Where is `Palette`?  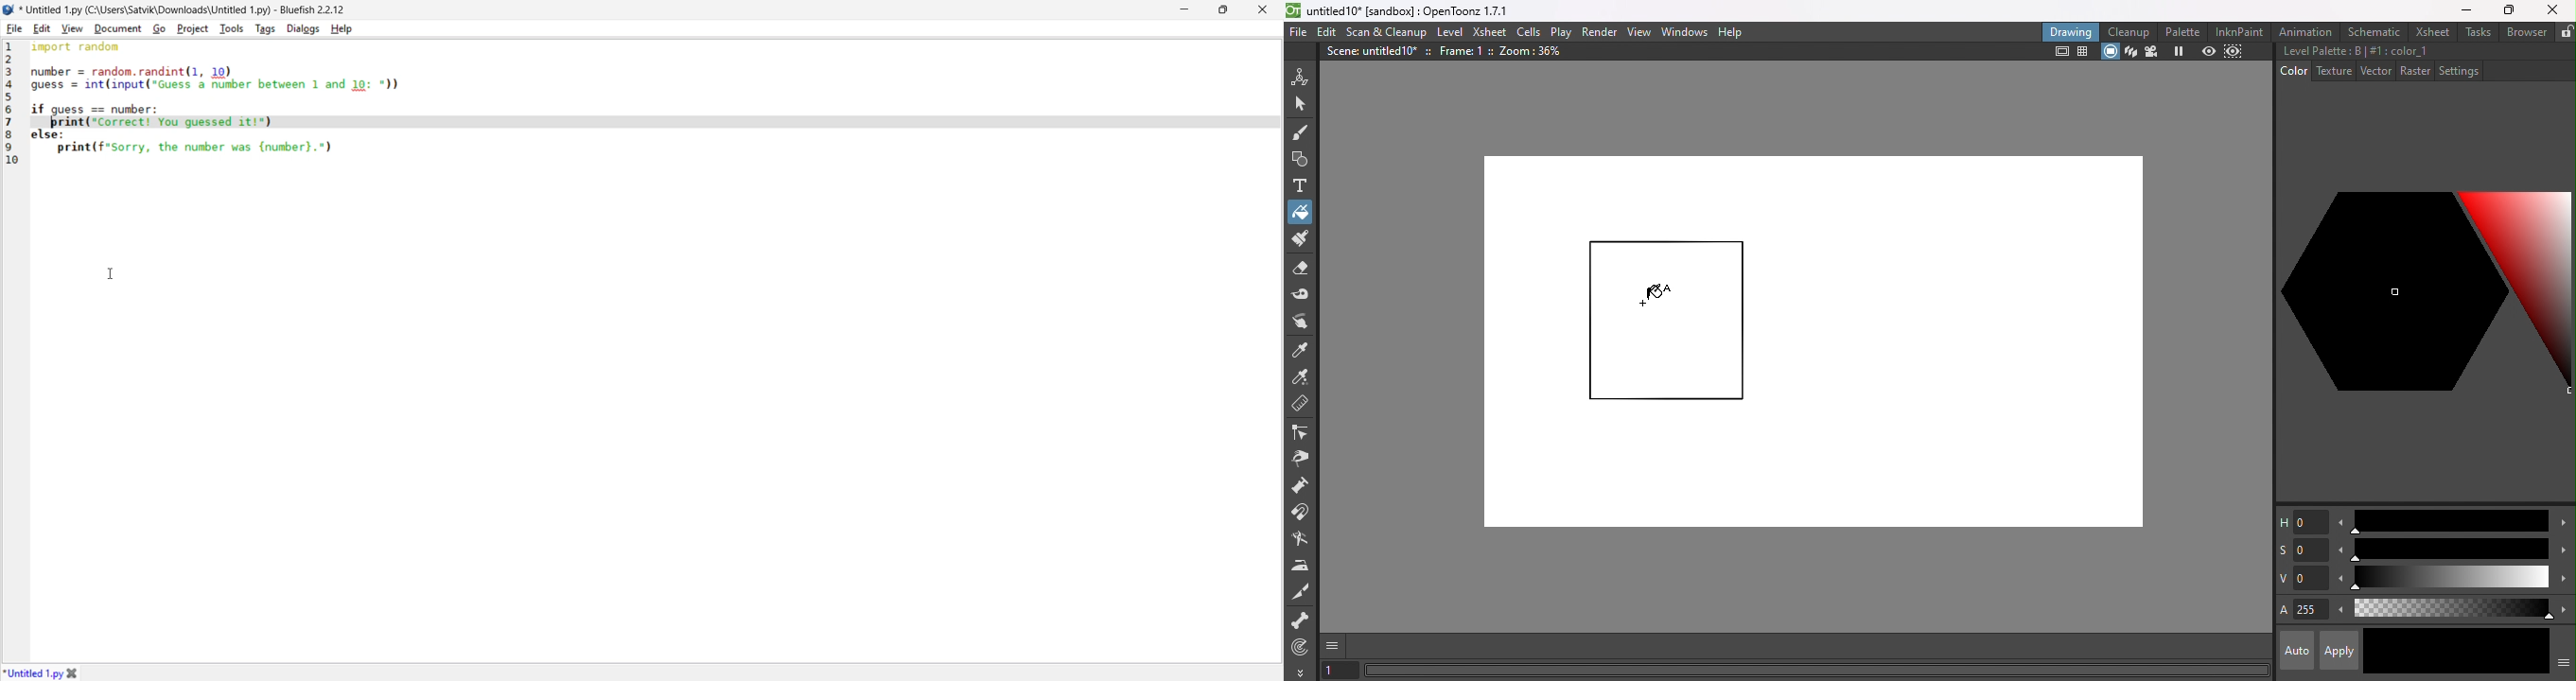 Palette is located at coordinates (2184, 32).